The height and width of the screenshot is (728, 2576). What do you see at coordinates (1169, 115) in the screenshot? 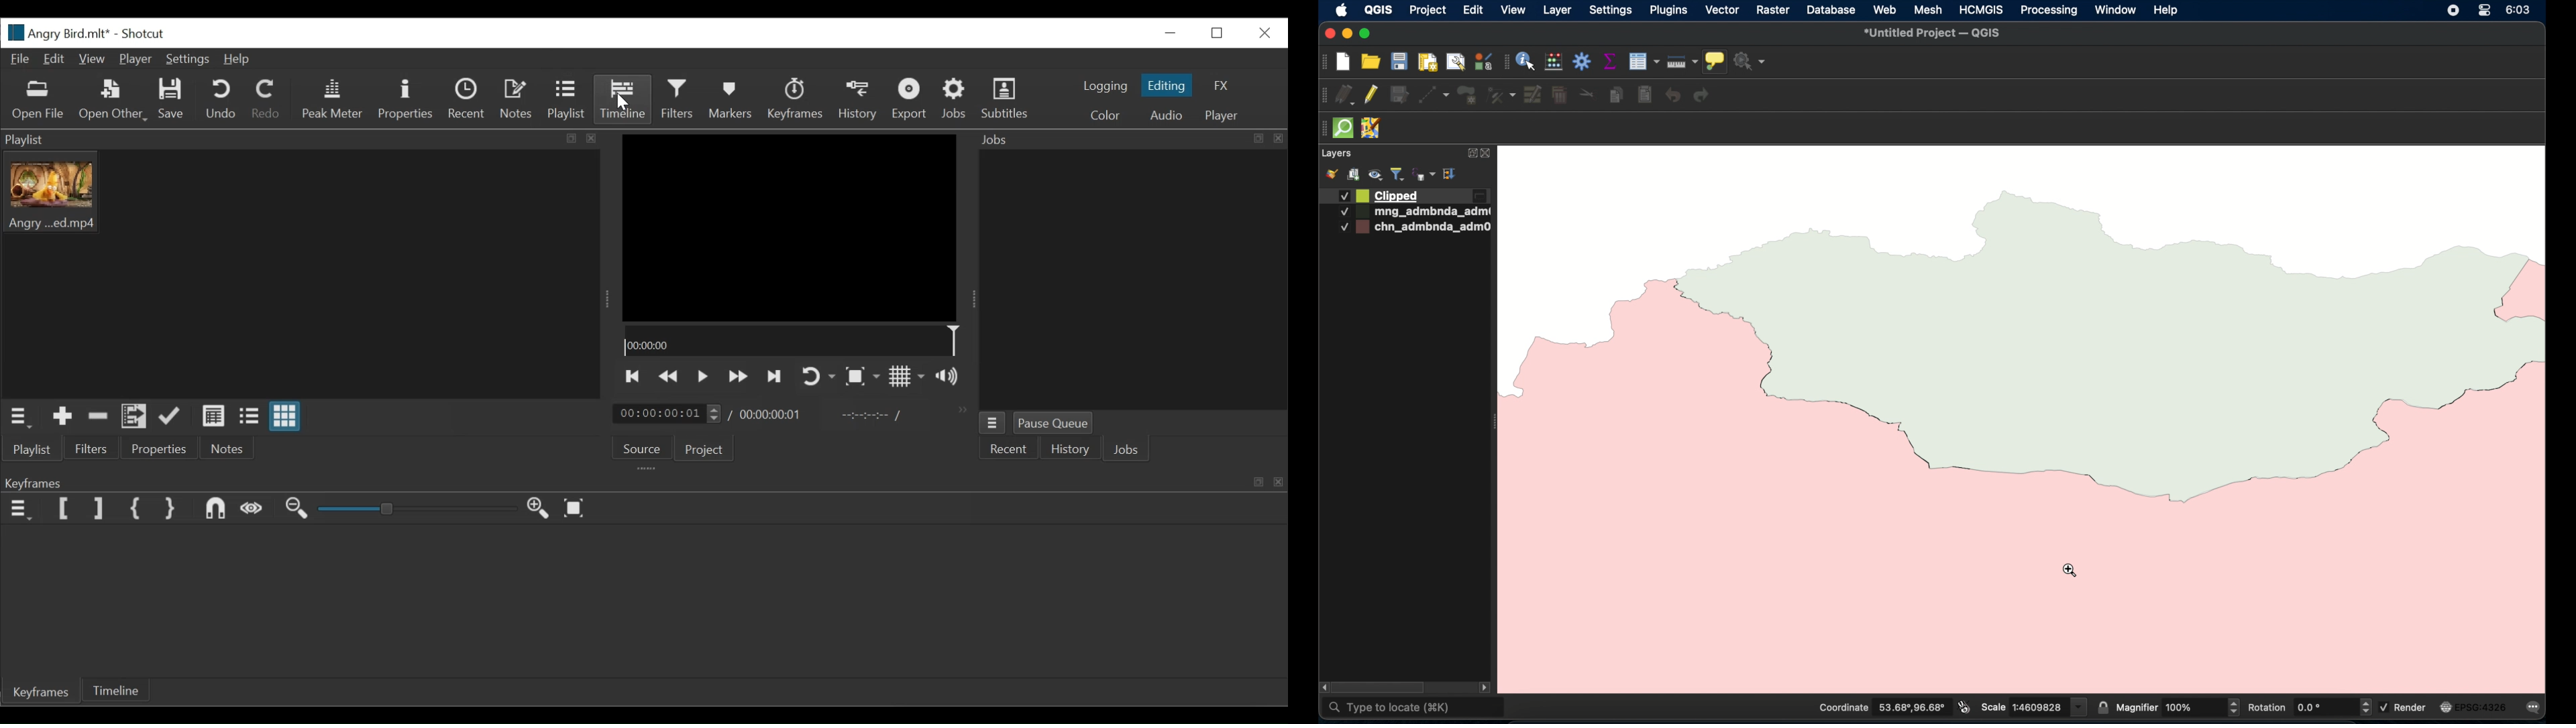
I see `Audio` at bounding box center [1169, 115].